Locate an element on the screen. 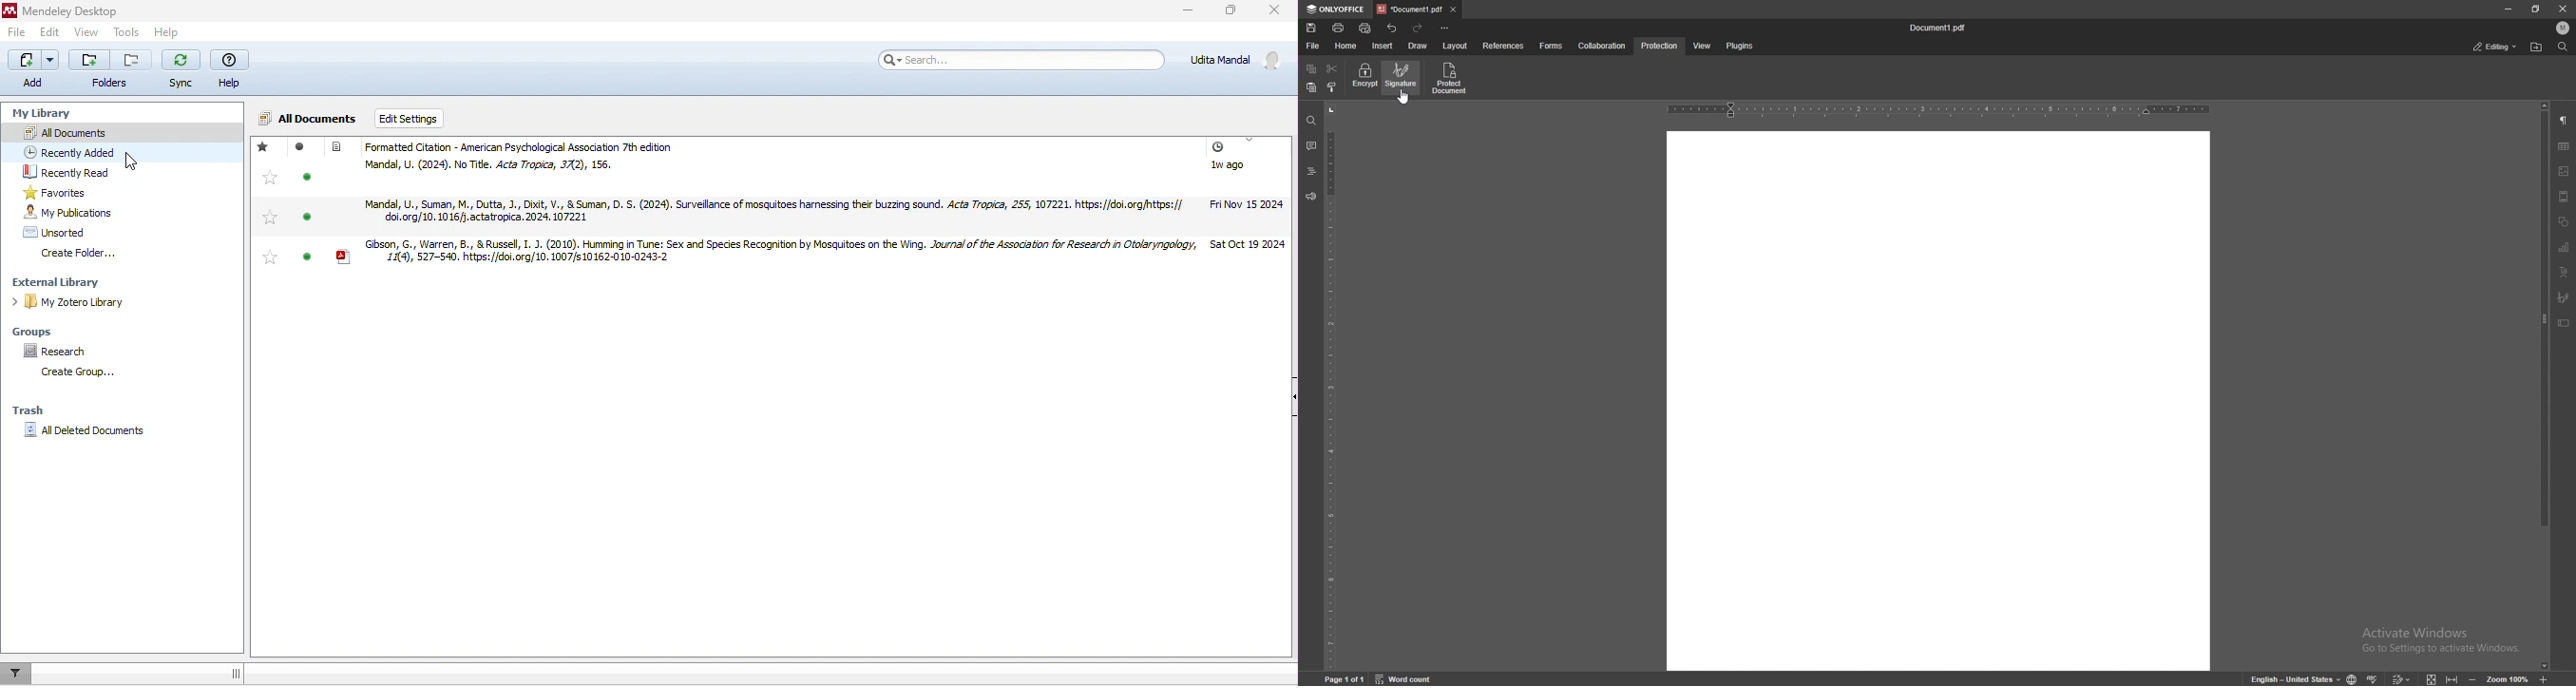 The width and height of the screenshot is (2576, 700). add is located at coordinates (33, 70).